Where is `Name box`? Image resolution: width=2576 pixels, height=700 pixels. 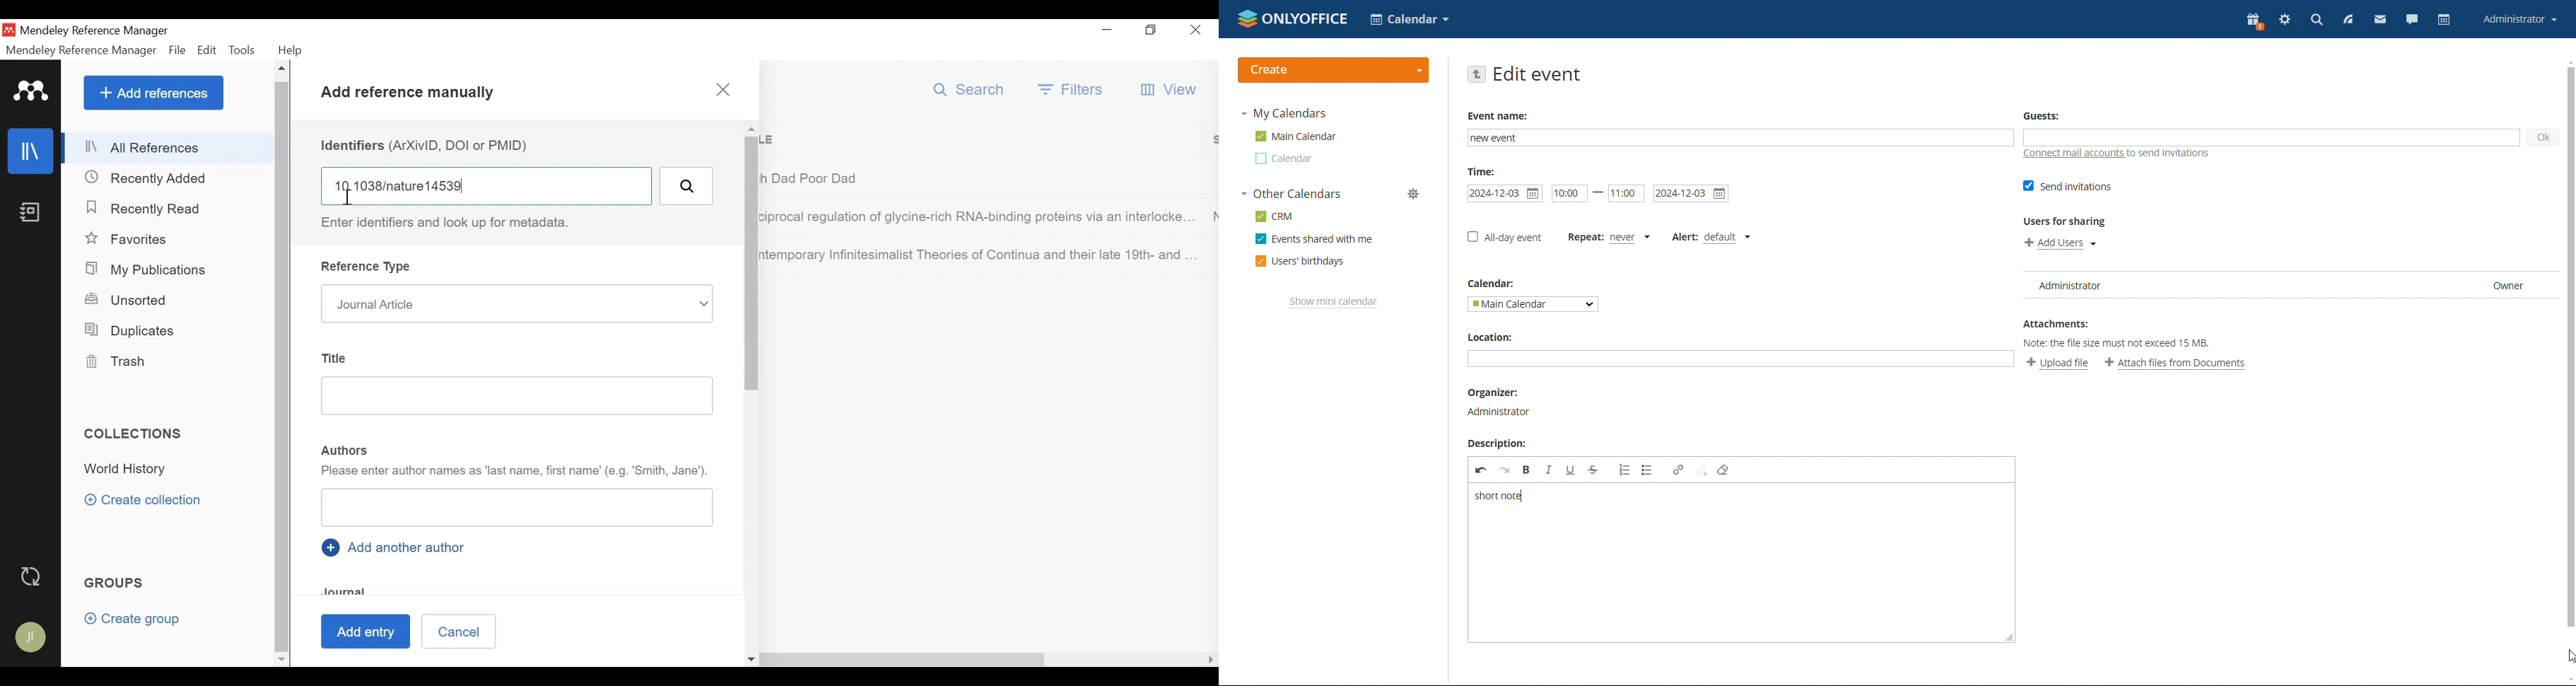
Name box is located at coordinates (517, 509).